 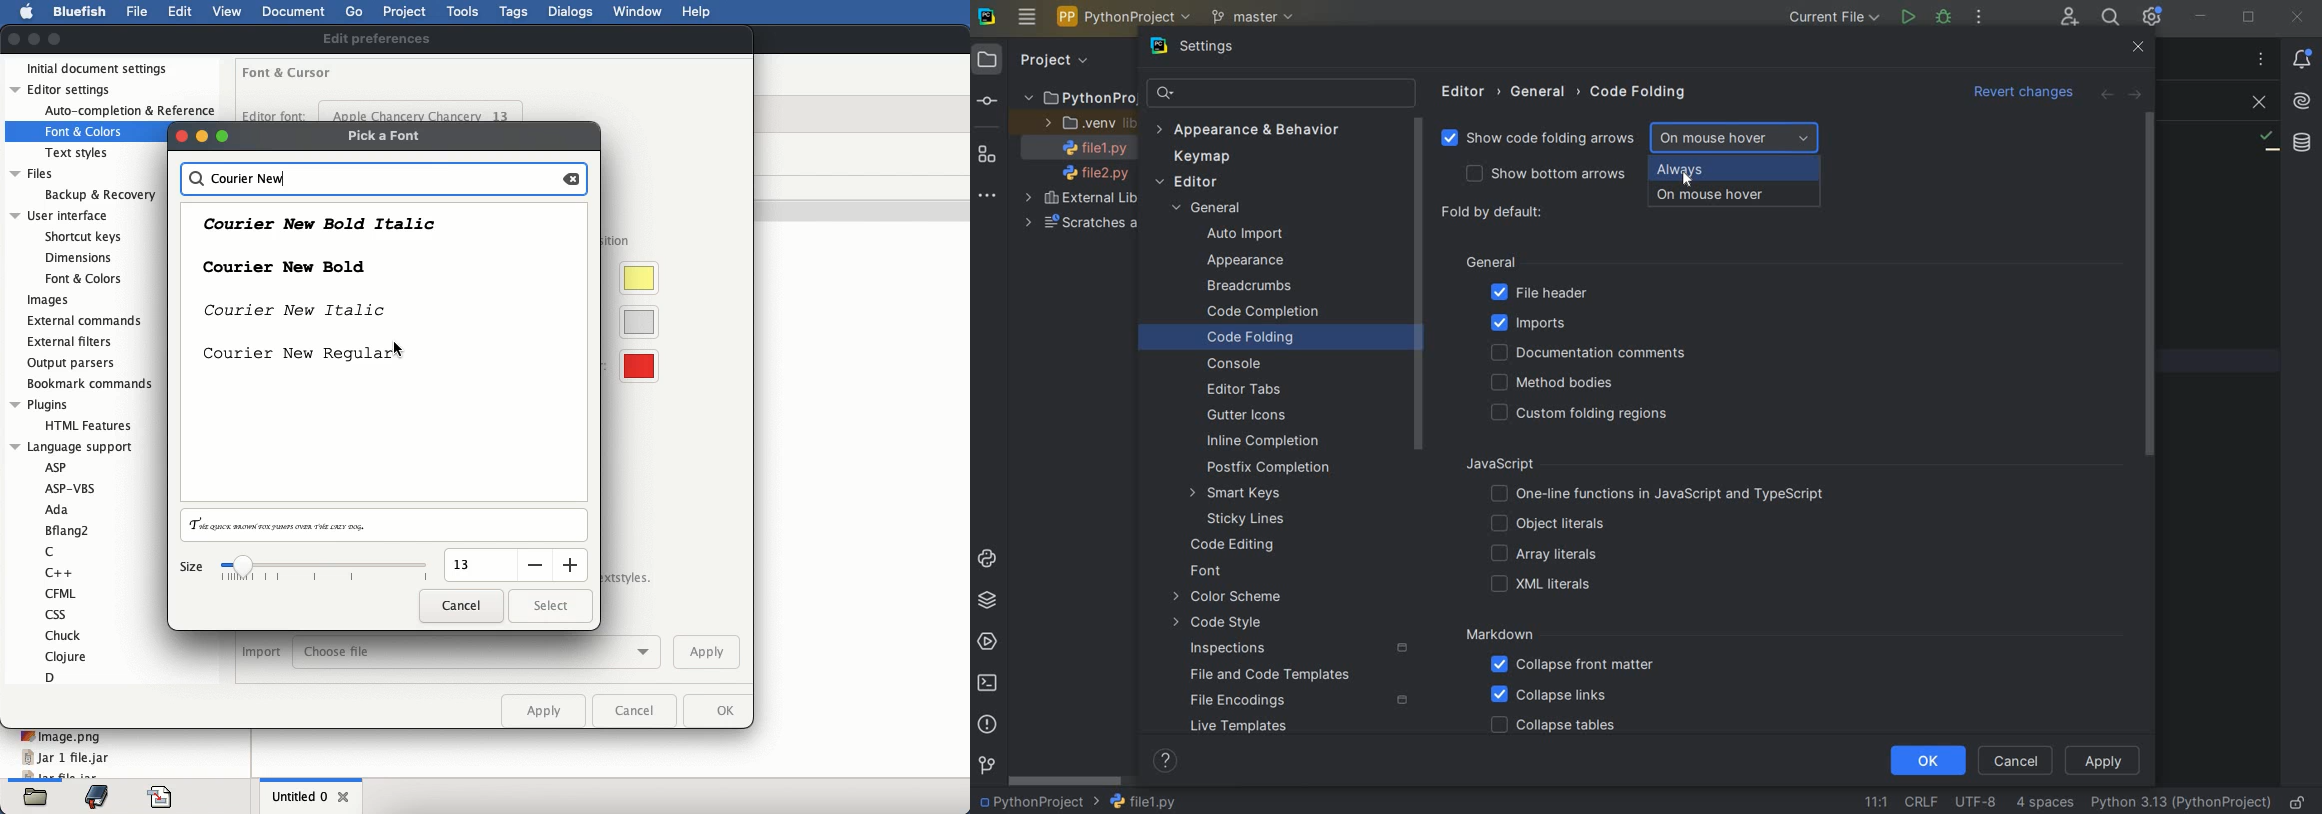 I want to click on images, so click(x=51, y=301).